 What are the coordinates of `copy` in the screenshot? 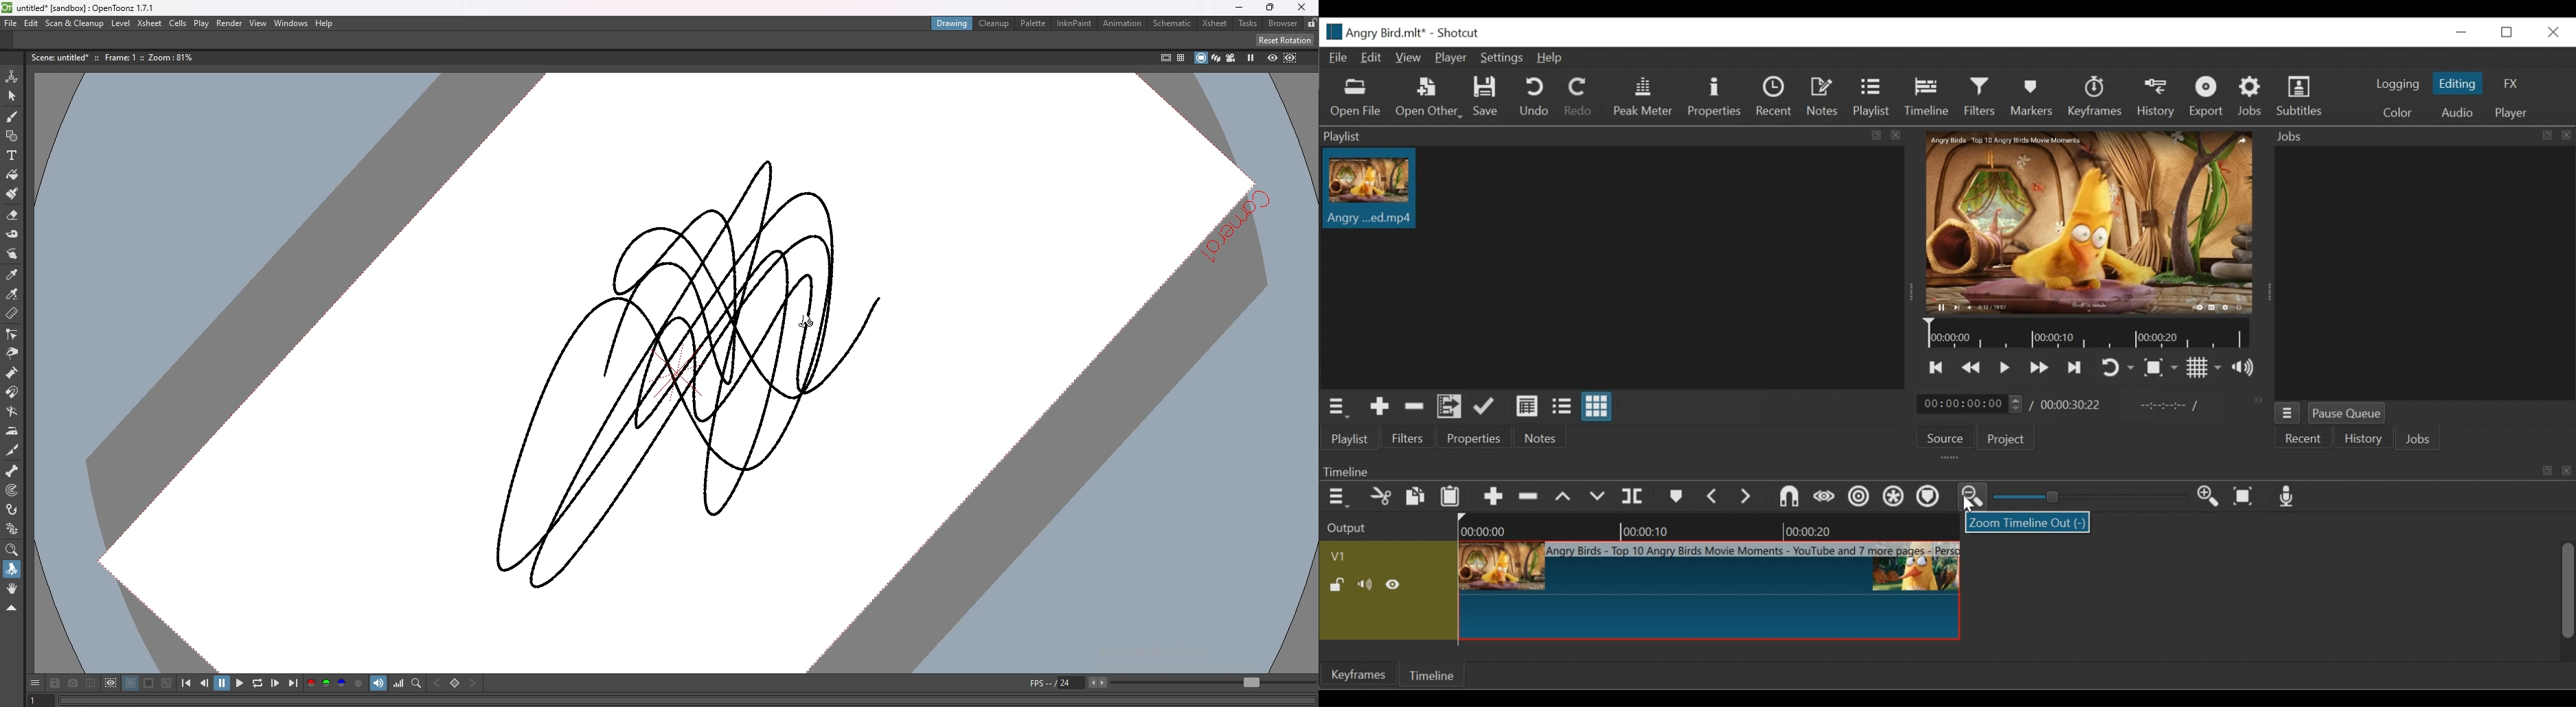 It's located at (1413, 496).